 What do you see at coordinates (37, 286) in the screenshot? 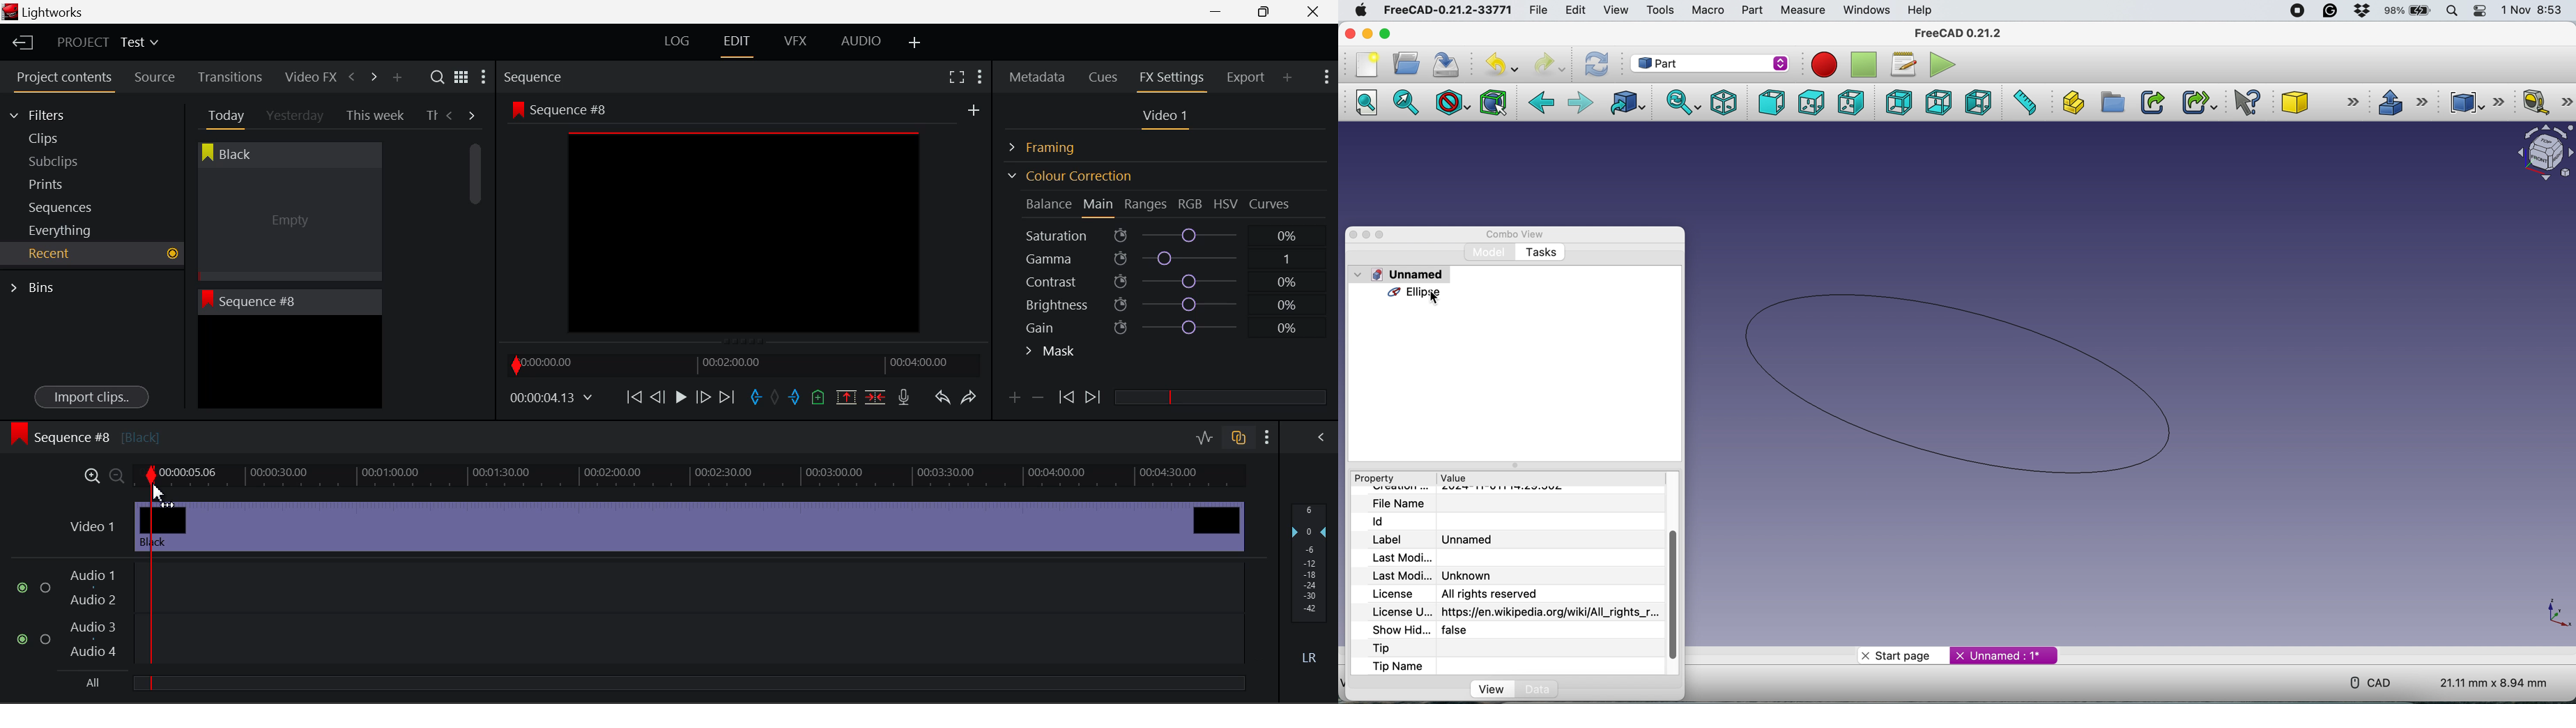
I see `Bins` at bounding box center [37, 286].